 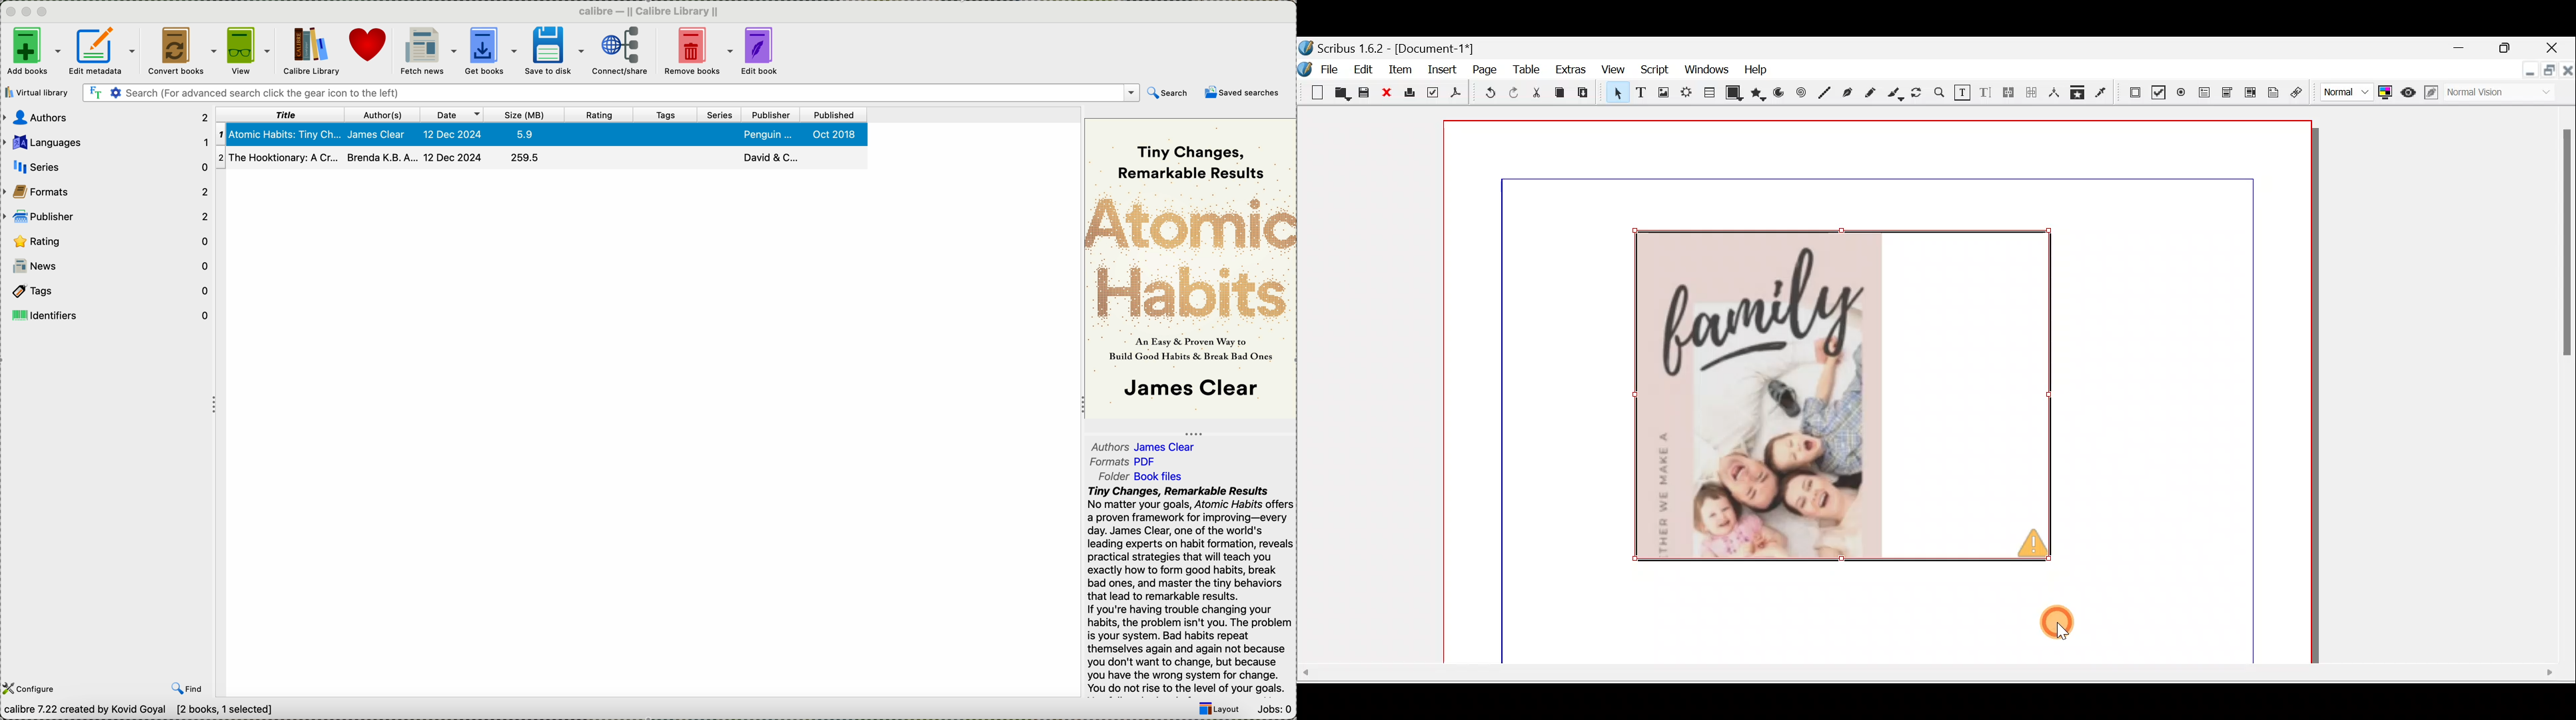 I want to click on Open, so click(x=1340, y=95).